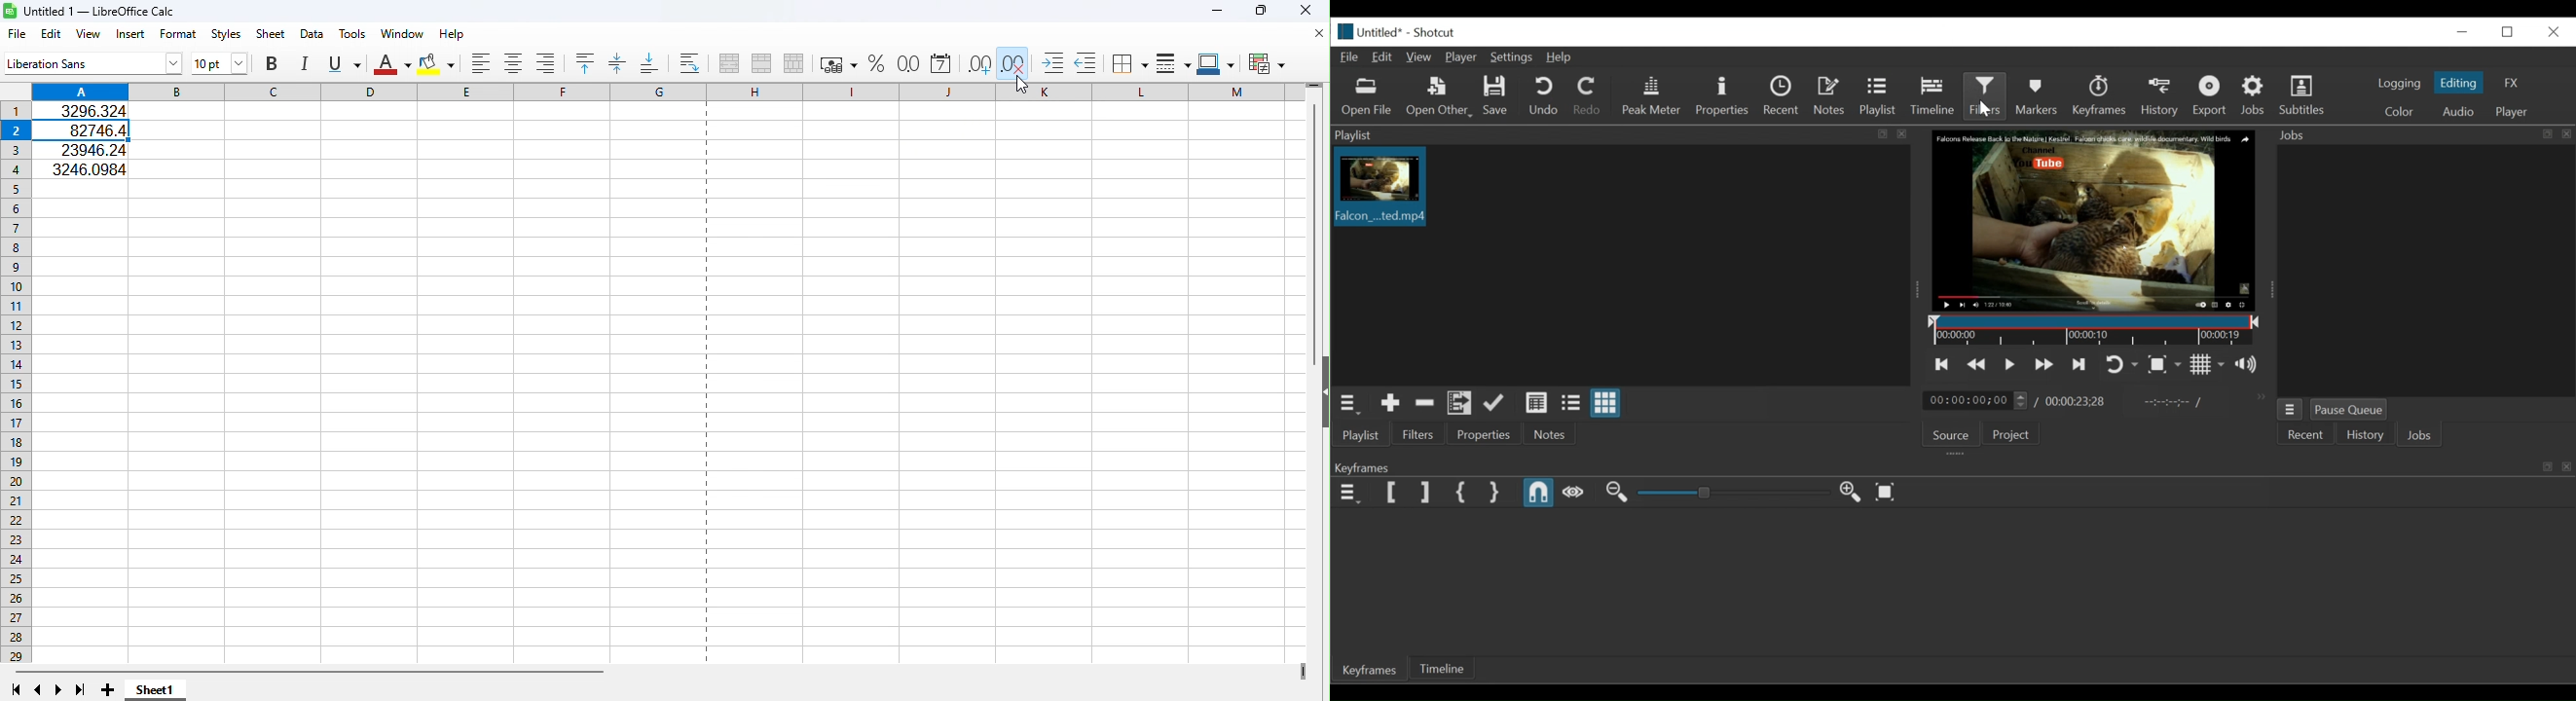  Describe the element at coordinates (107, 689) in the screenshot. I see `Add new sheet` at that location.